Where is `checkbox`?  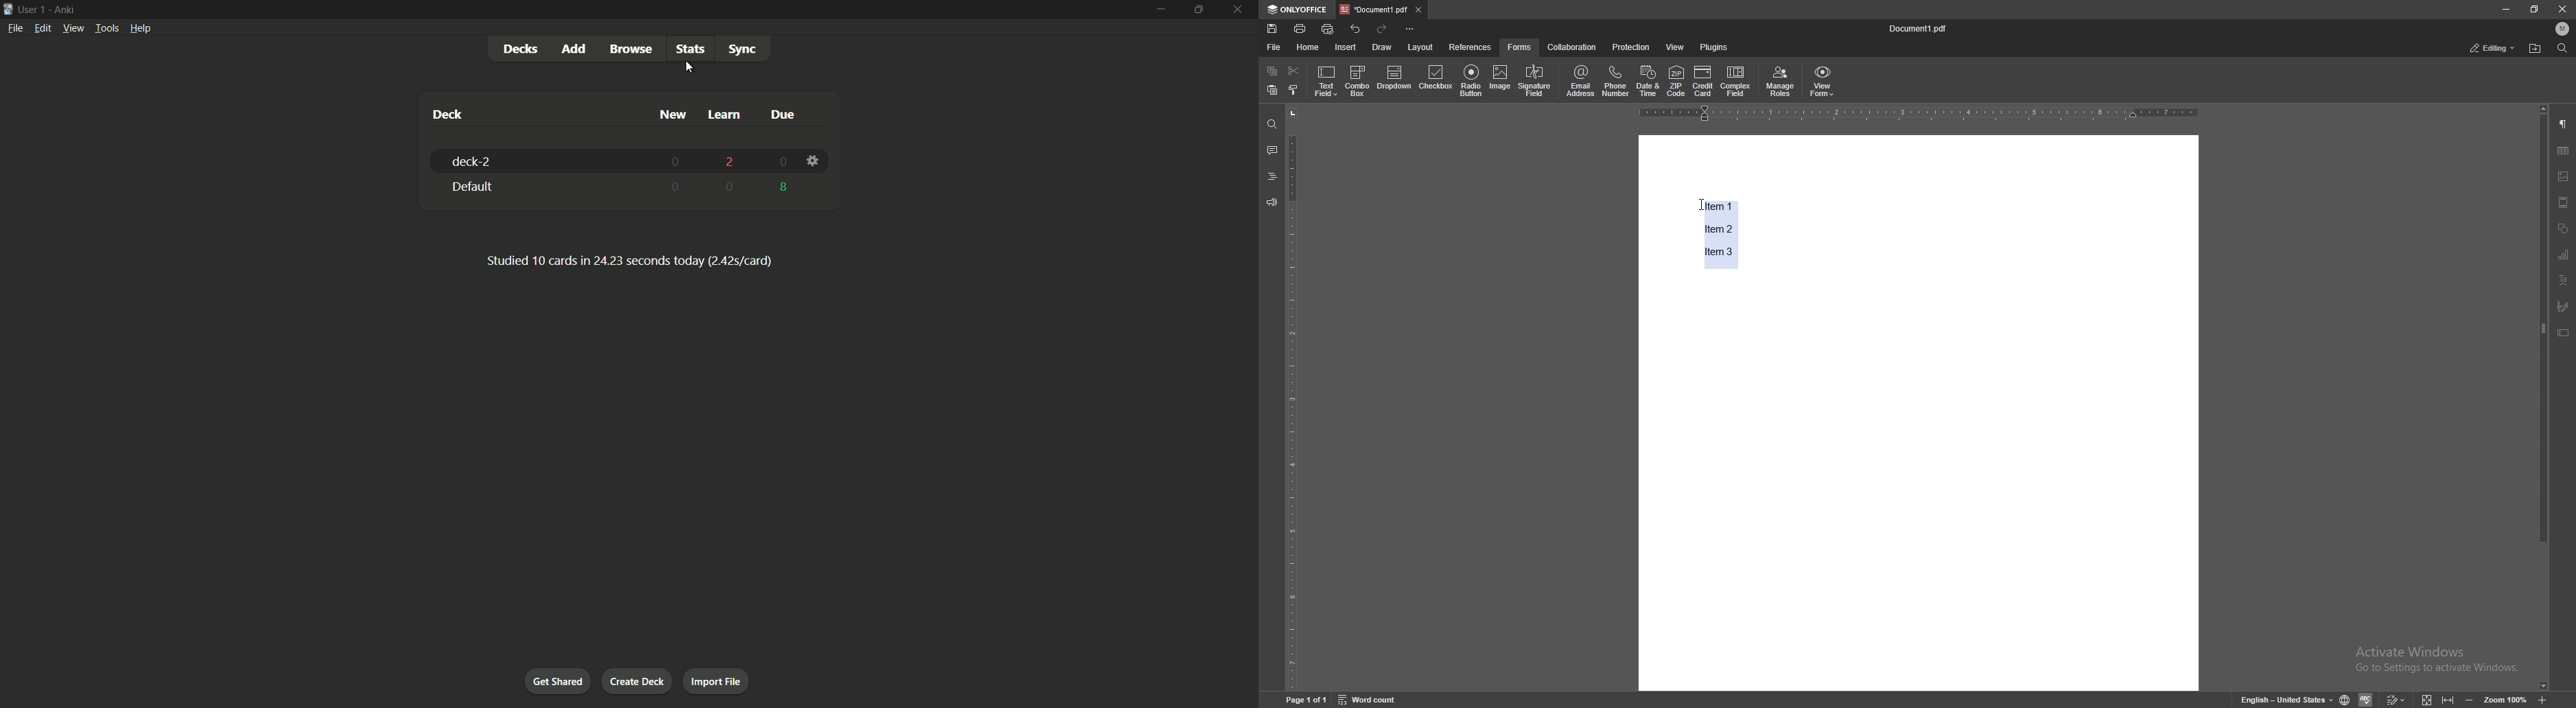 checkbox is located at coordinates (1436, 79).